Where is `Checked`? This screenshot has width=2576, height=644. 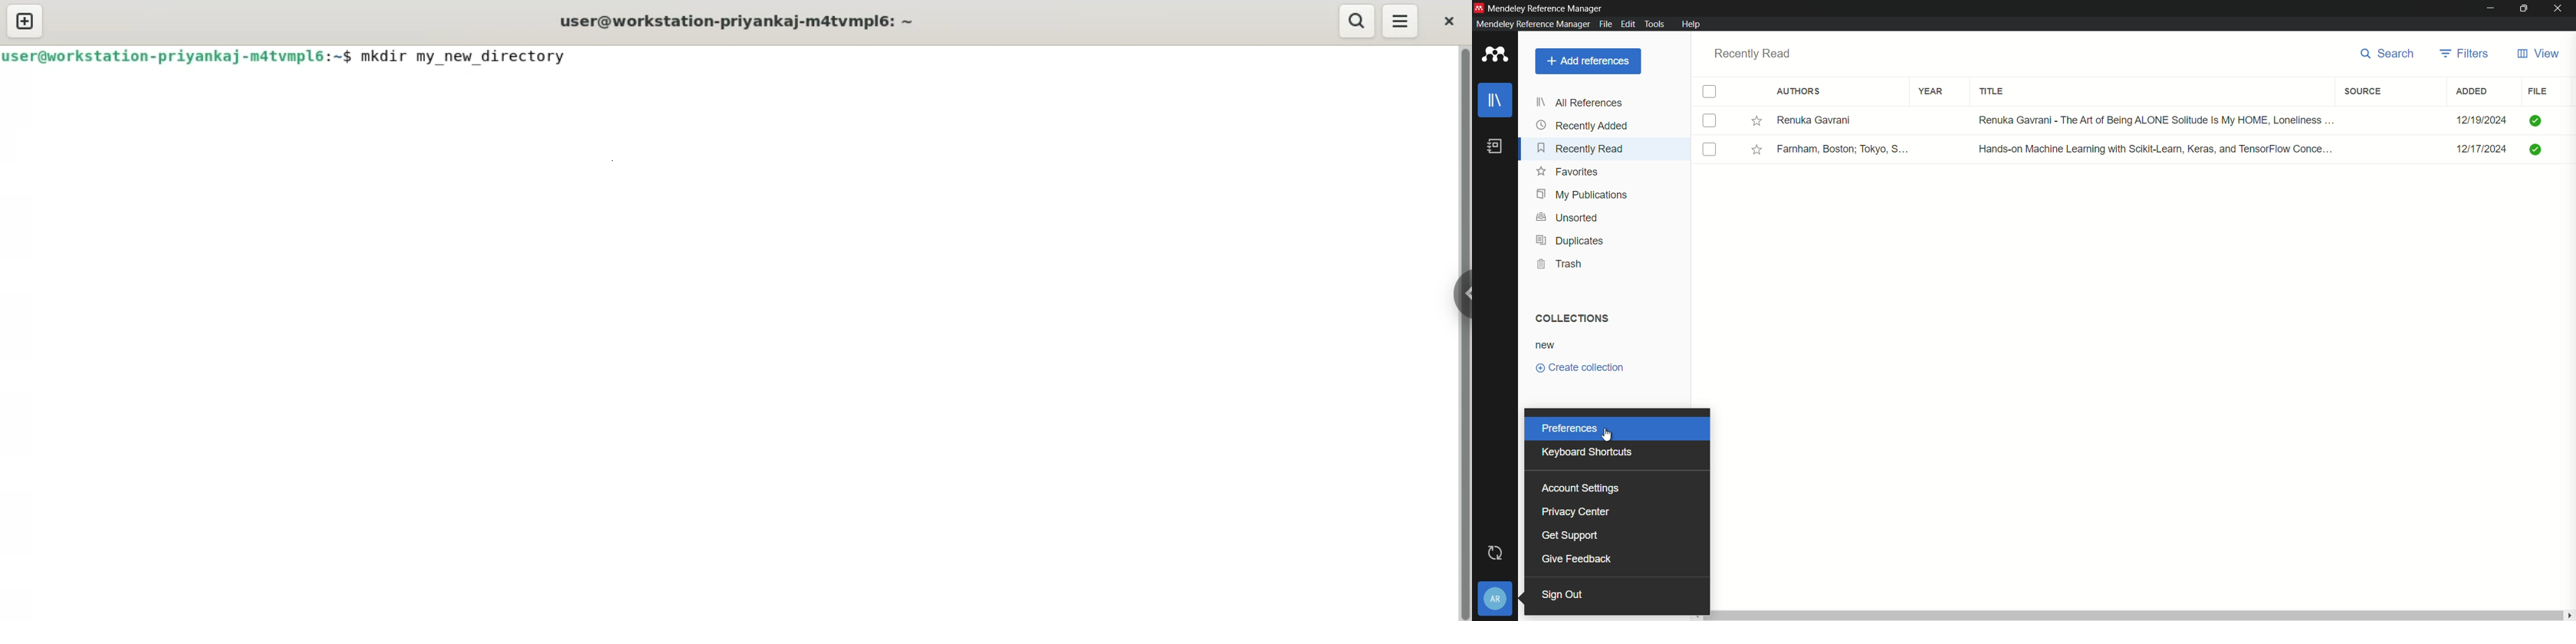
Checked is located at coordinates (2535, 148).